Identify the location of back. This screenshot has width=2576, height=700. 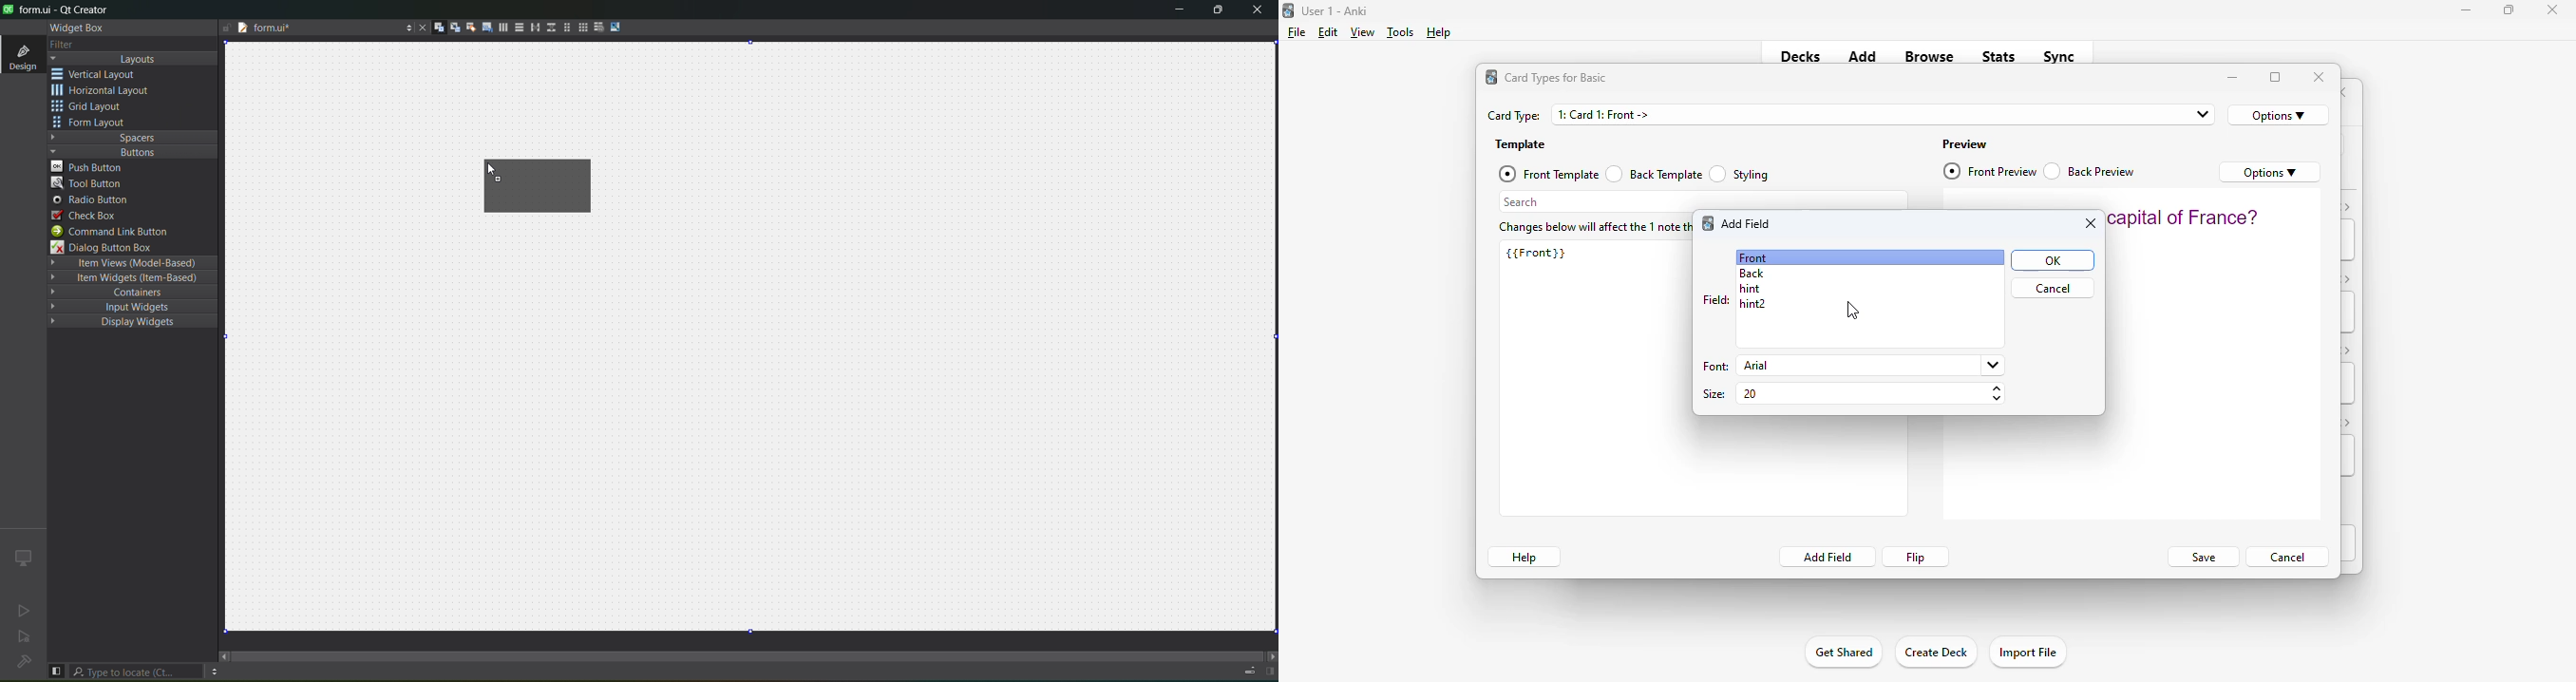
(1752, 274).